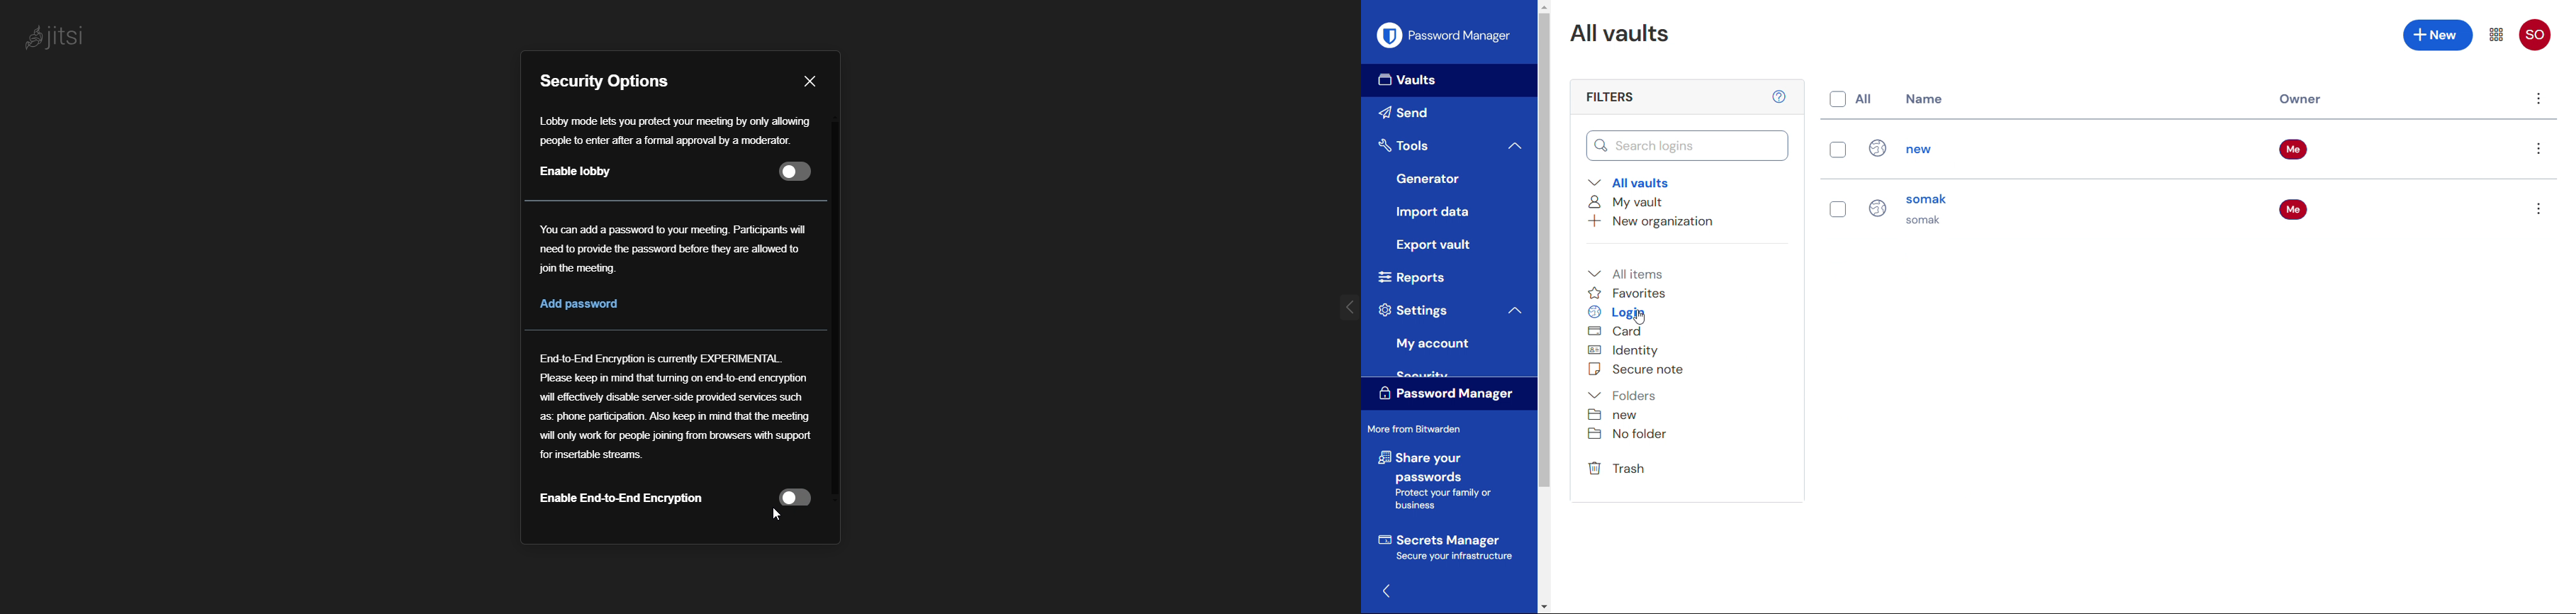 The height and width of the screenshot is (616, 2576). What do you see at coordinates (1431, 344) in the screenshot?
I see `My account ` at bounding box center [1431, 344].